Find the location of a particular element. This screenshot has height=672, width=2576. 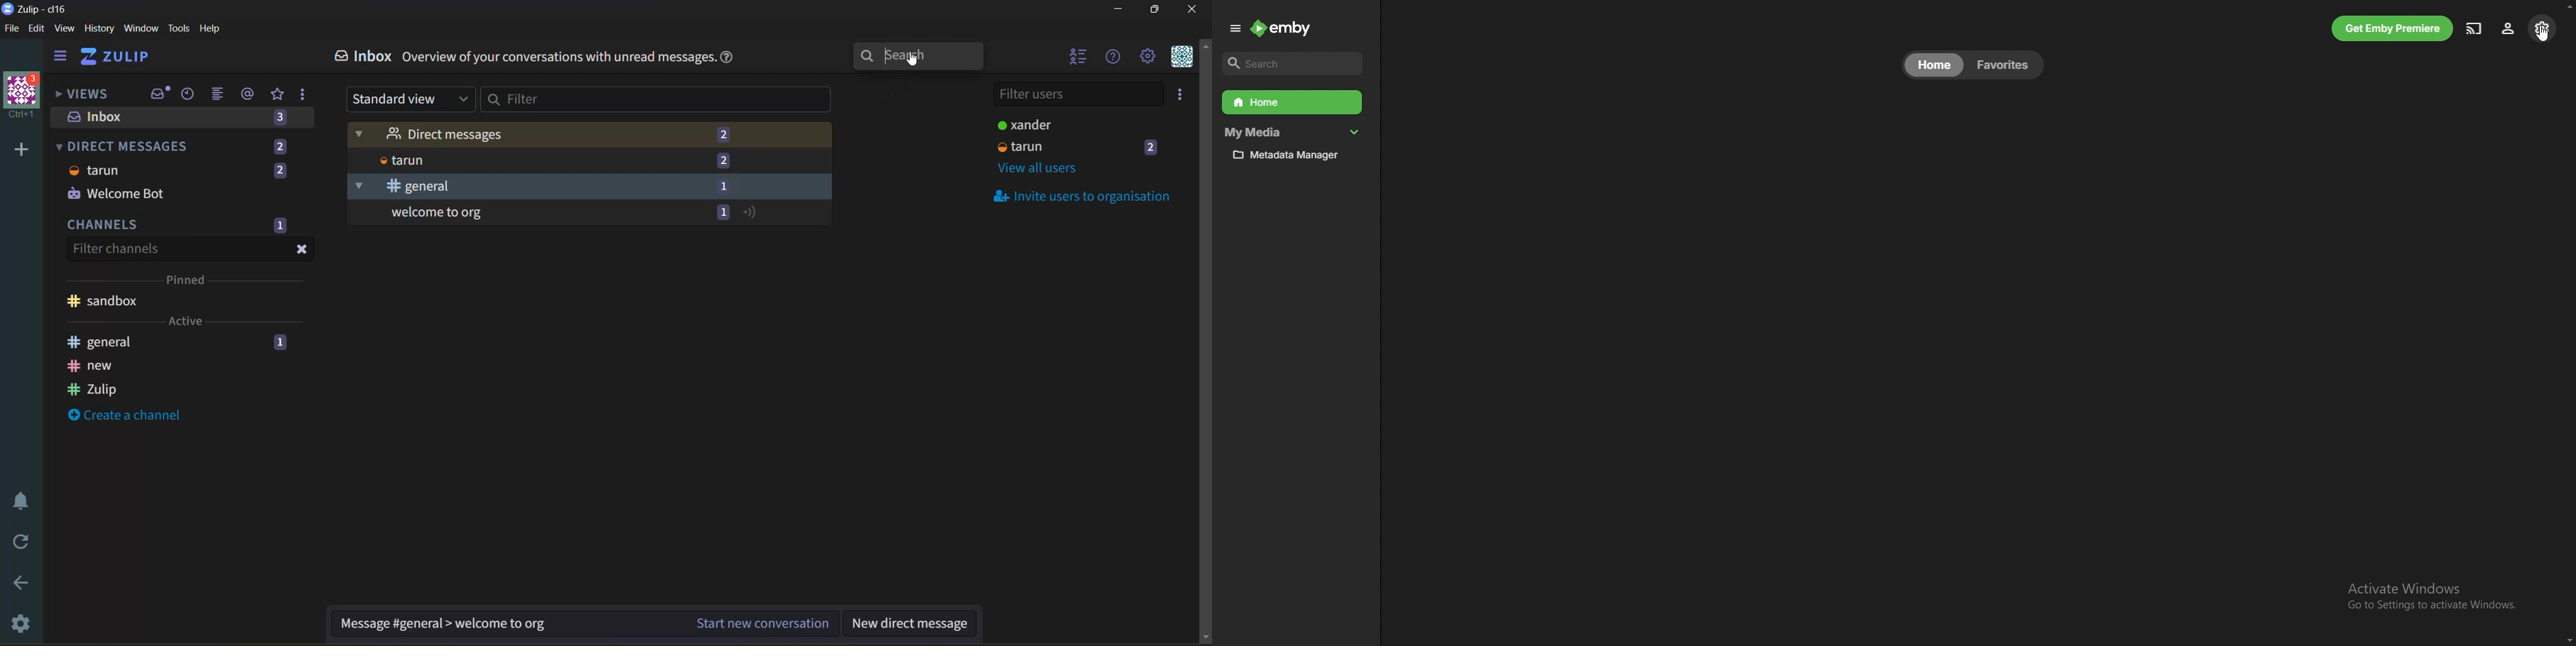

settings is located at coordinates (1148, 57).